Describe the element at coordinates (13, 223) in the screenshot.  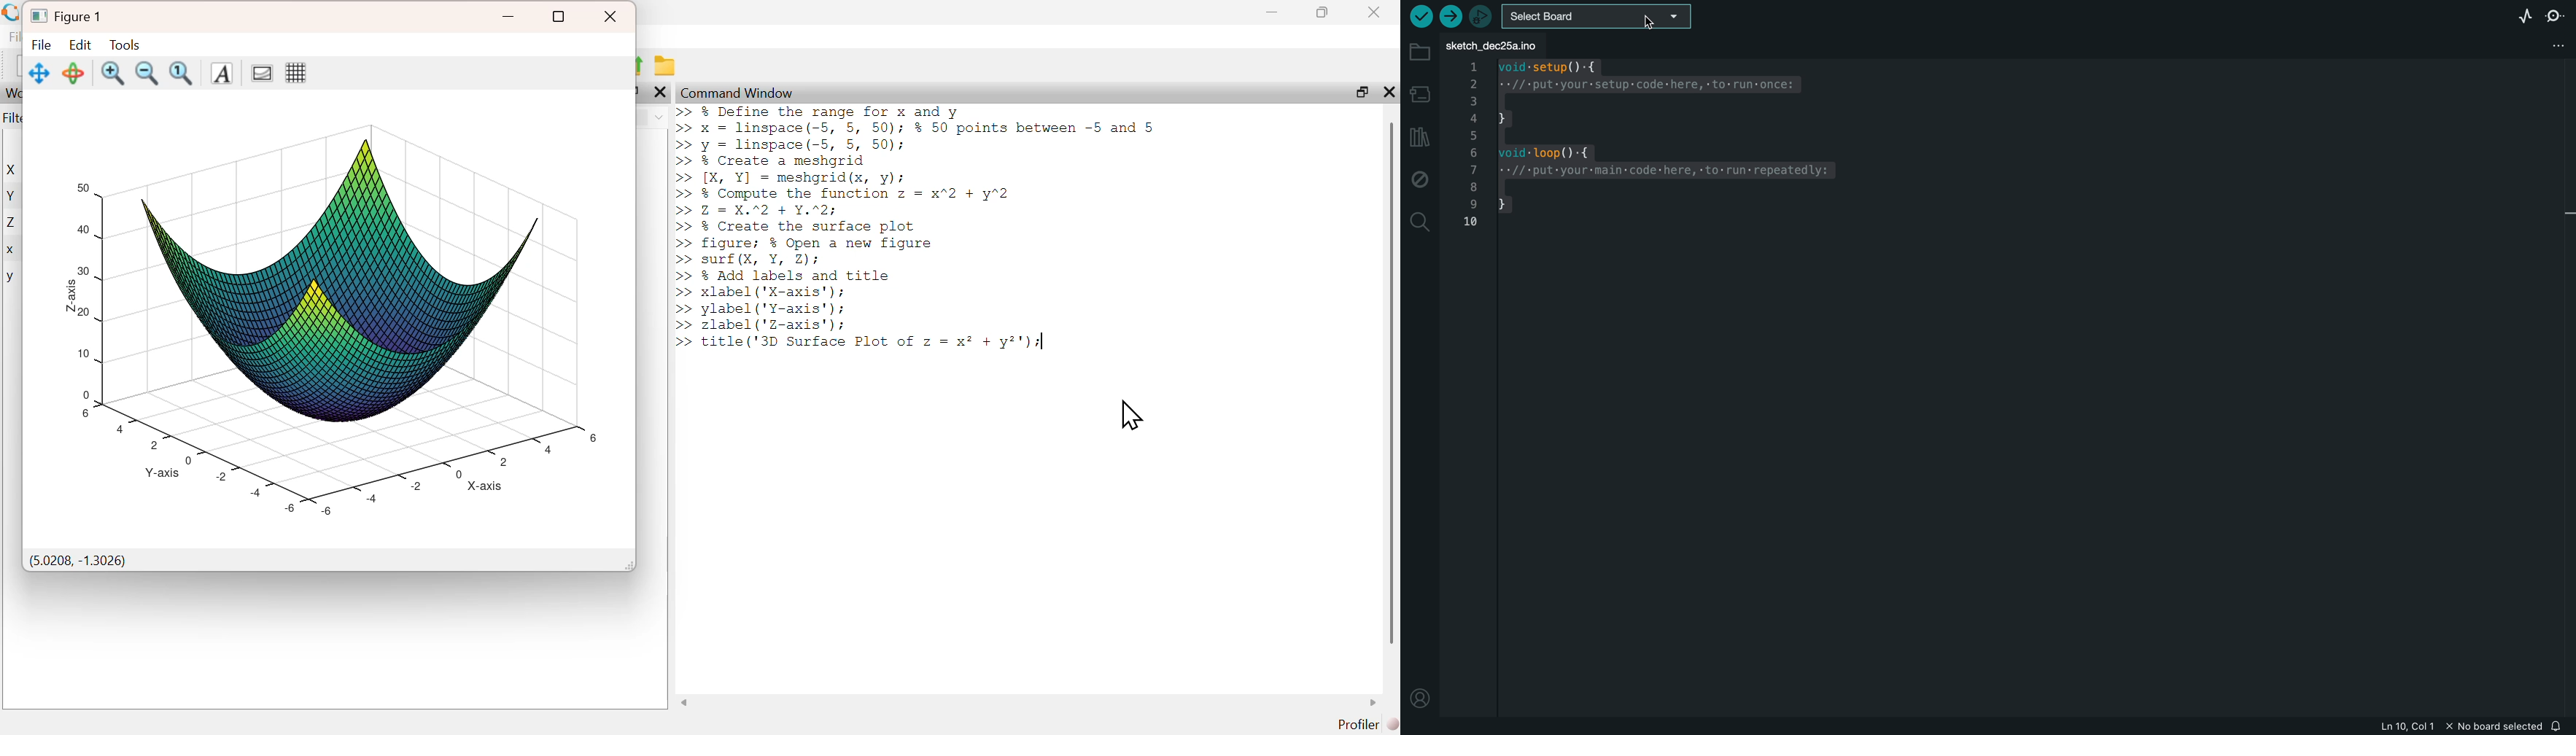
I see `Z` at that location.